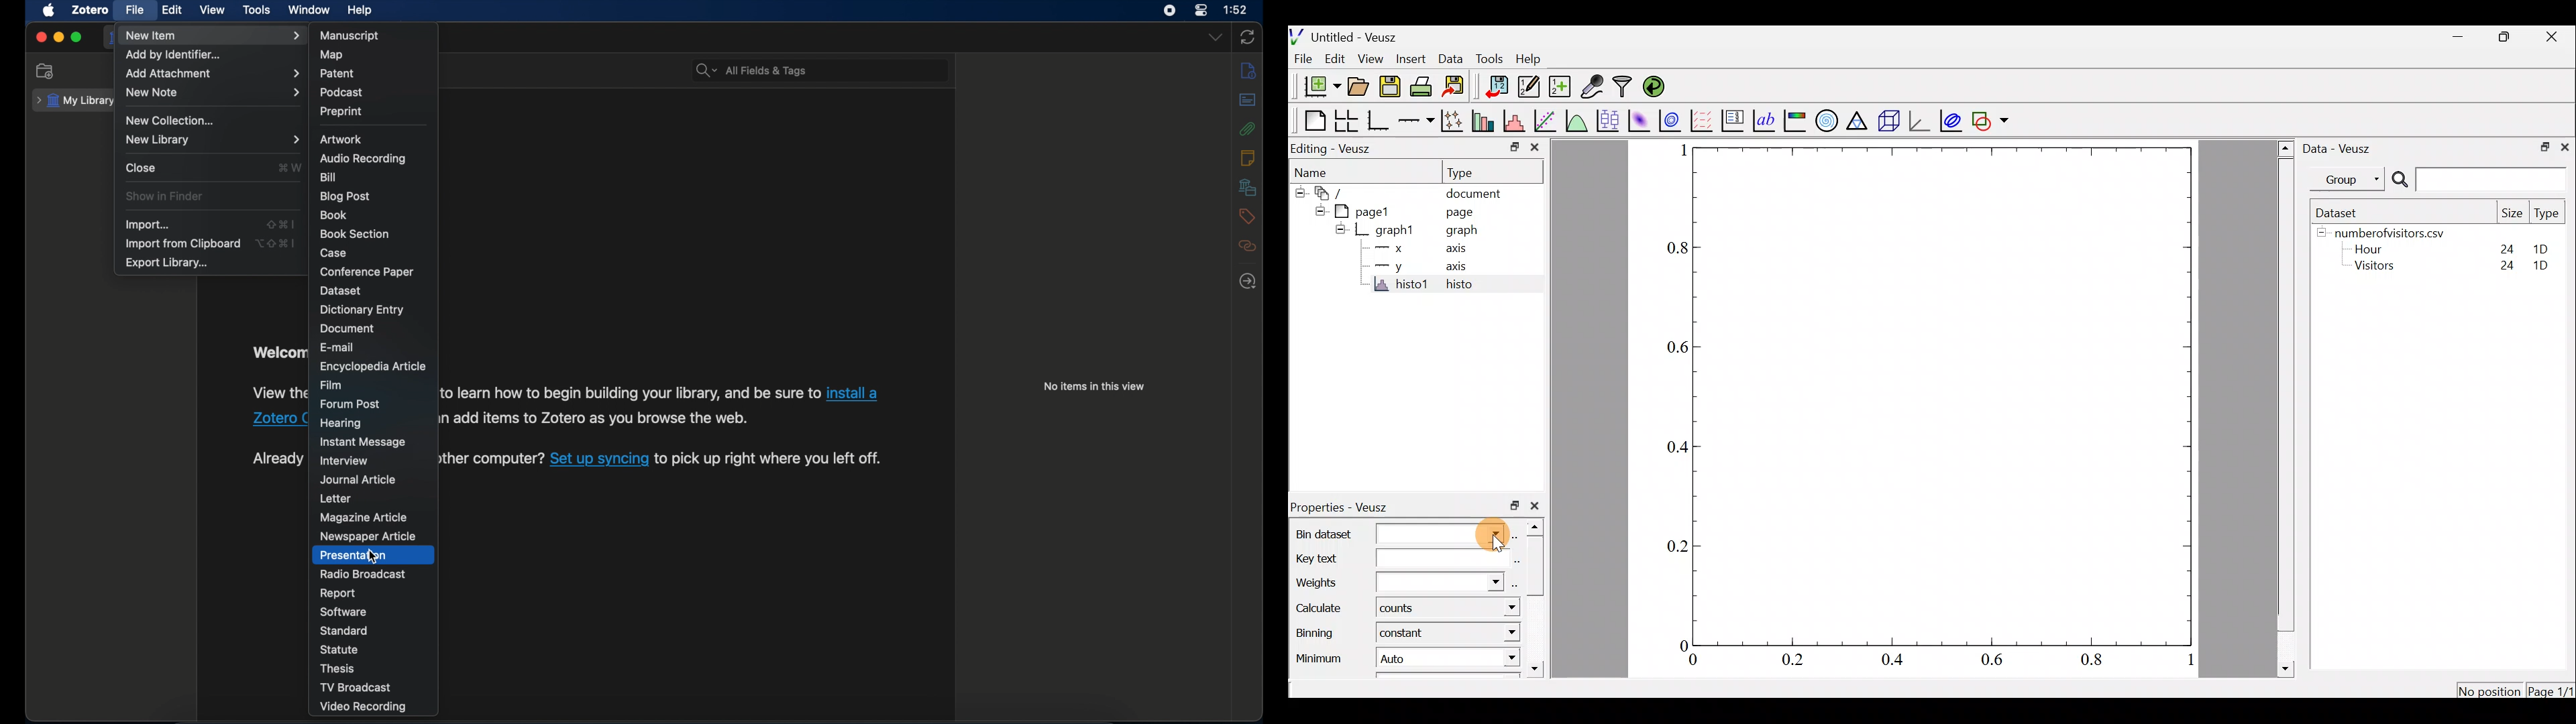  Describe the element at coordinates (1094, 387) in the screenshot. I see `no items in this view` at that location.